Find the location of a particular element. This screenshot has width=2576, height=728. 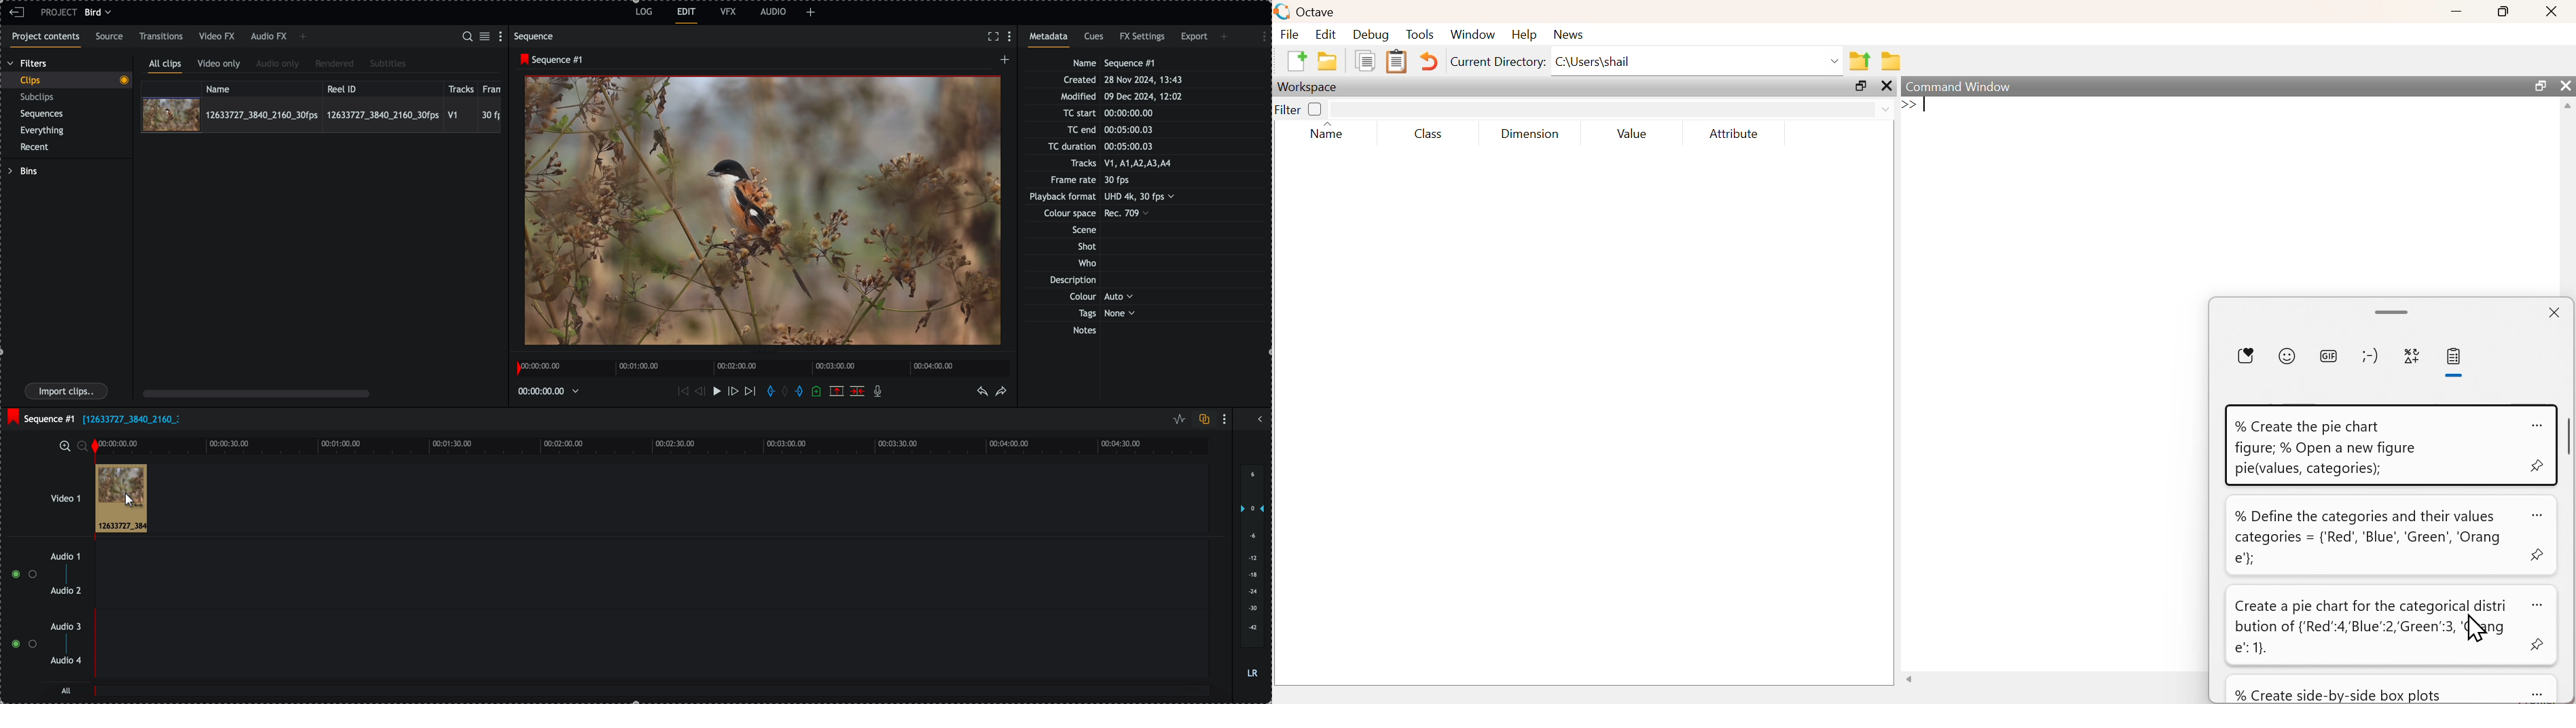

scroll left is located at coordinates (1912, 678).